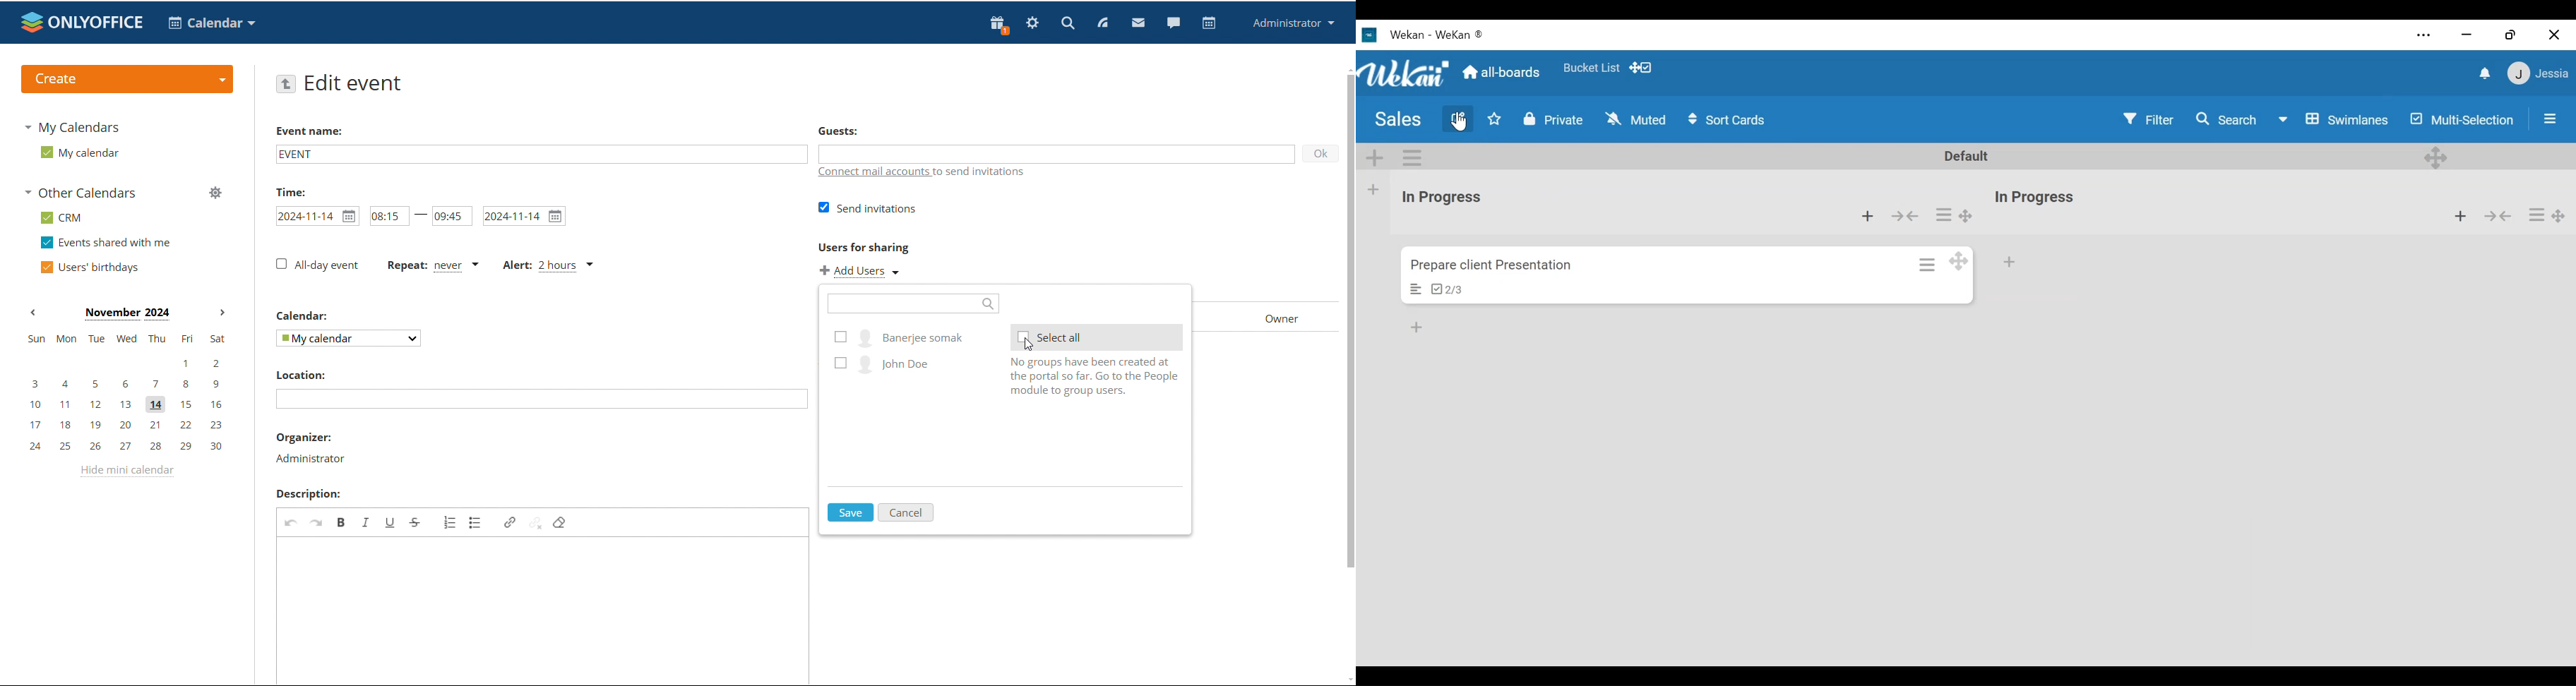 This screenshot has width=2576, height=700. Describe the element at coordinates (317, 215) in the screenshot. I see `set start date` at that location.